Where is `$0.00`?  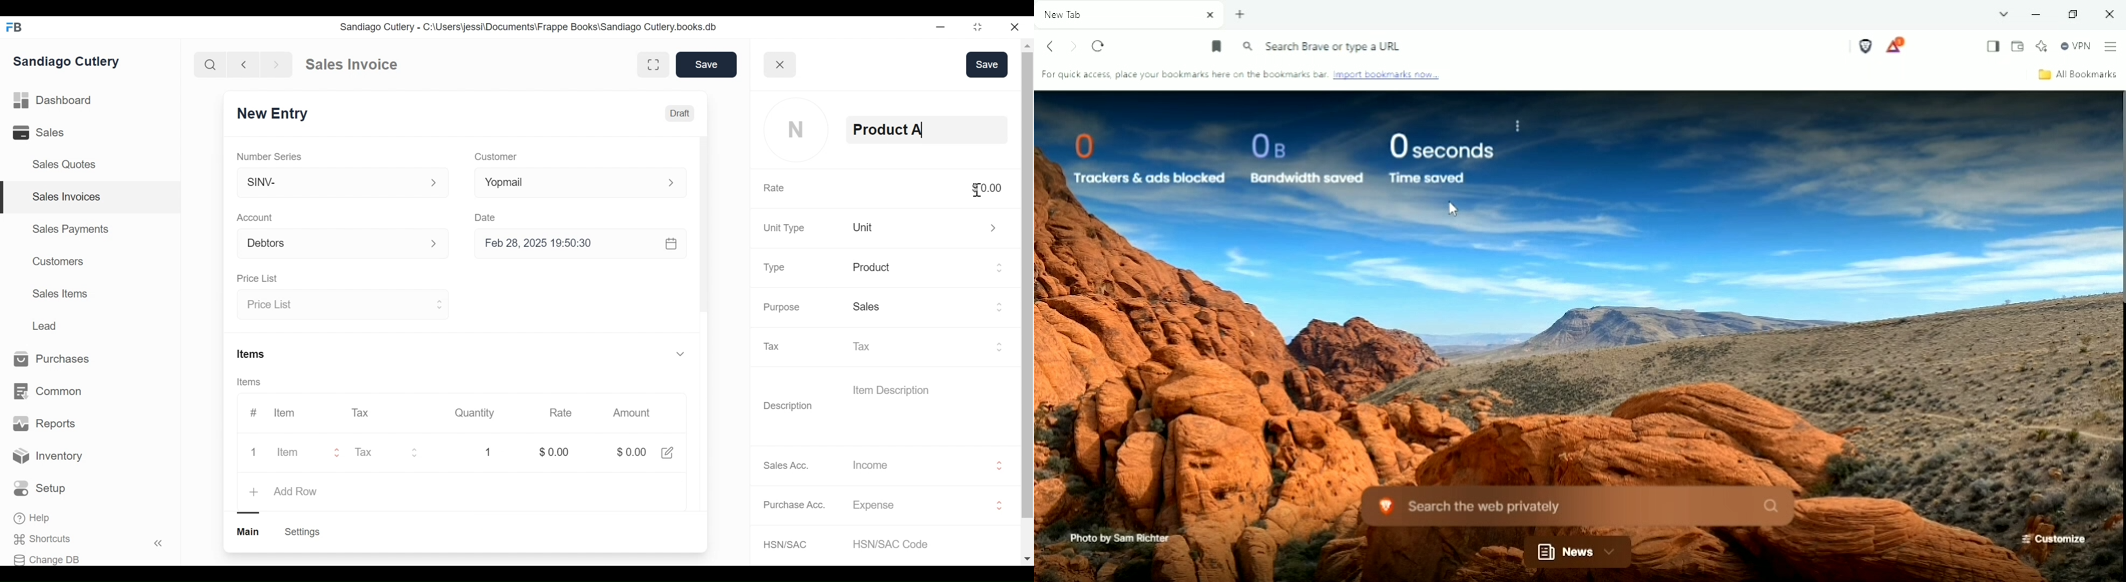
$0.00 is located at coordinates (552, 451).